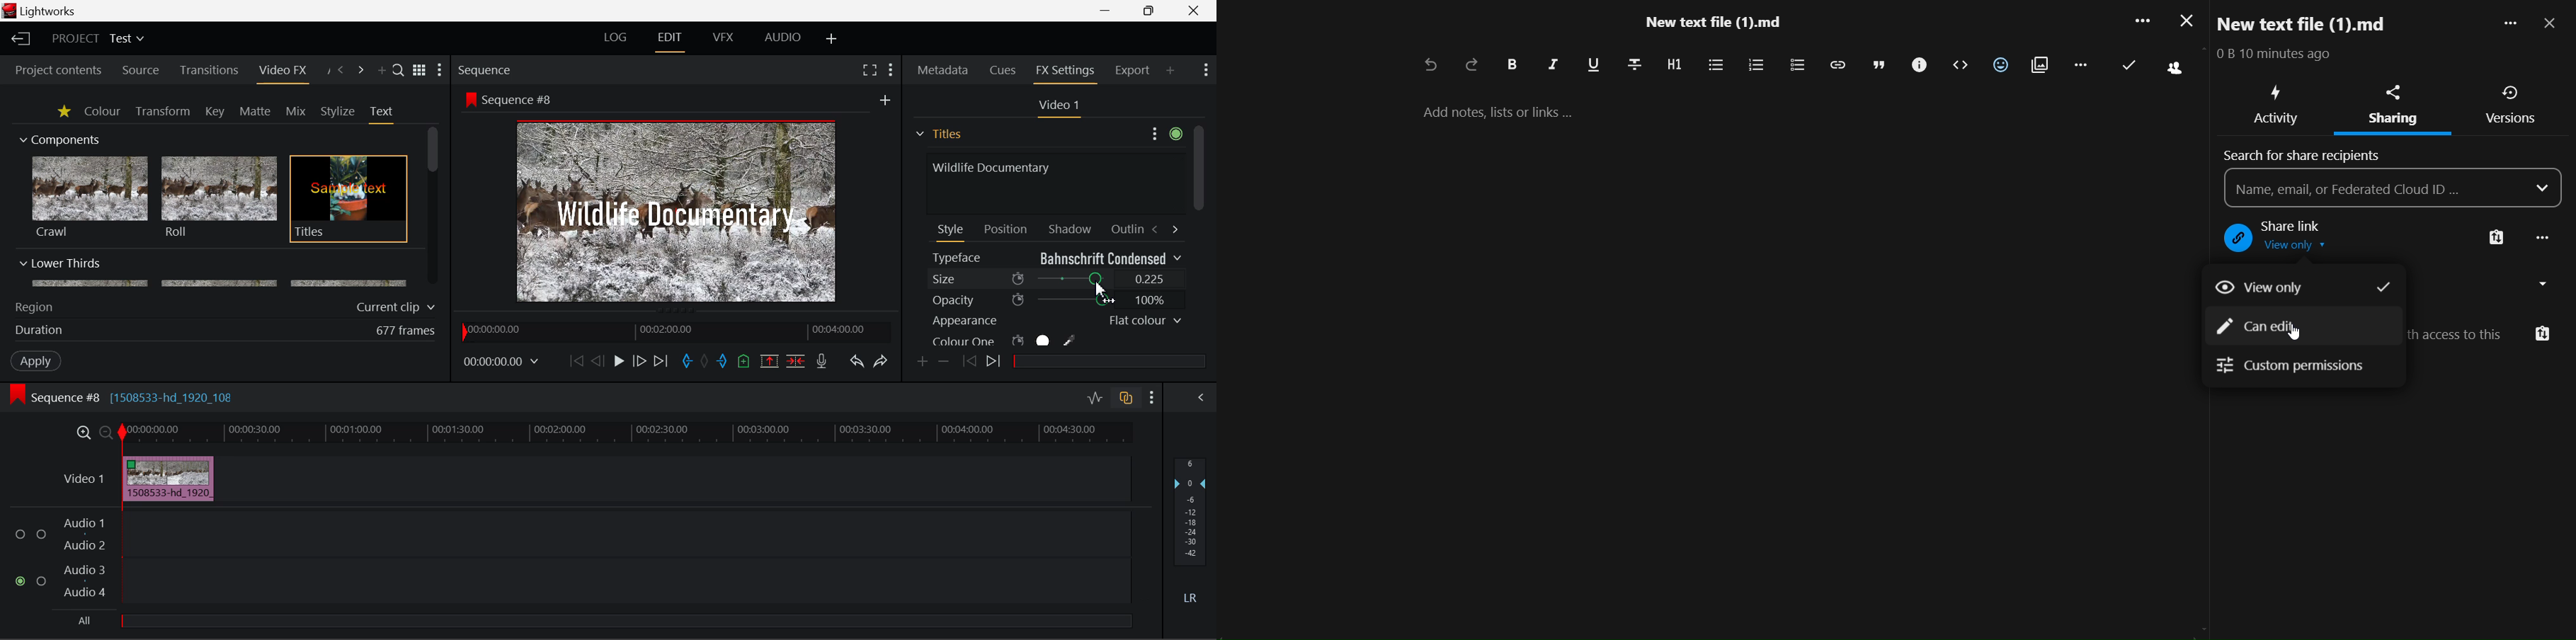  Describe the element at coordinates (662, 363) in the screenshot. I see `To End` at that location.